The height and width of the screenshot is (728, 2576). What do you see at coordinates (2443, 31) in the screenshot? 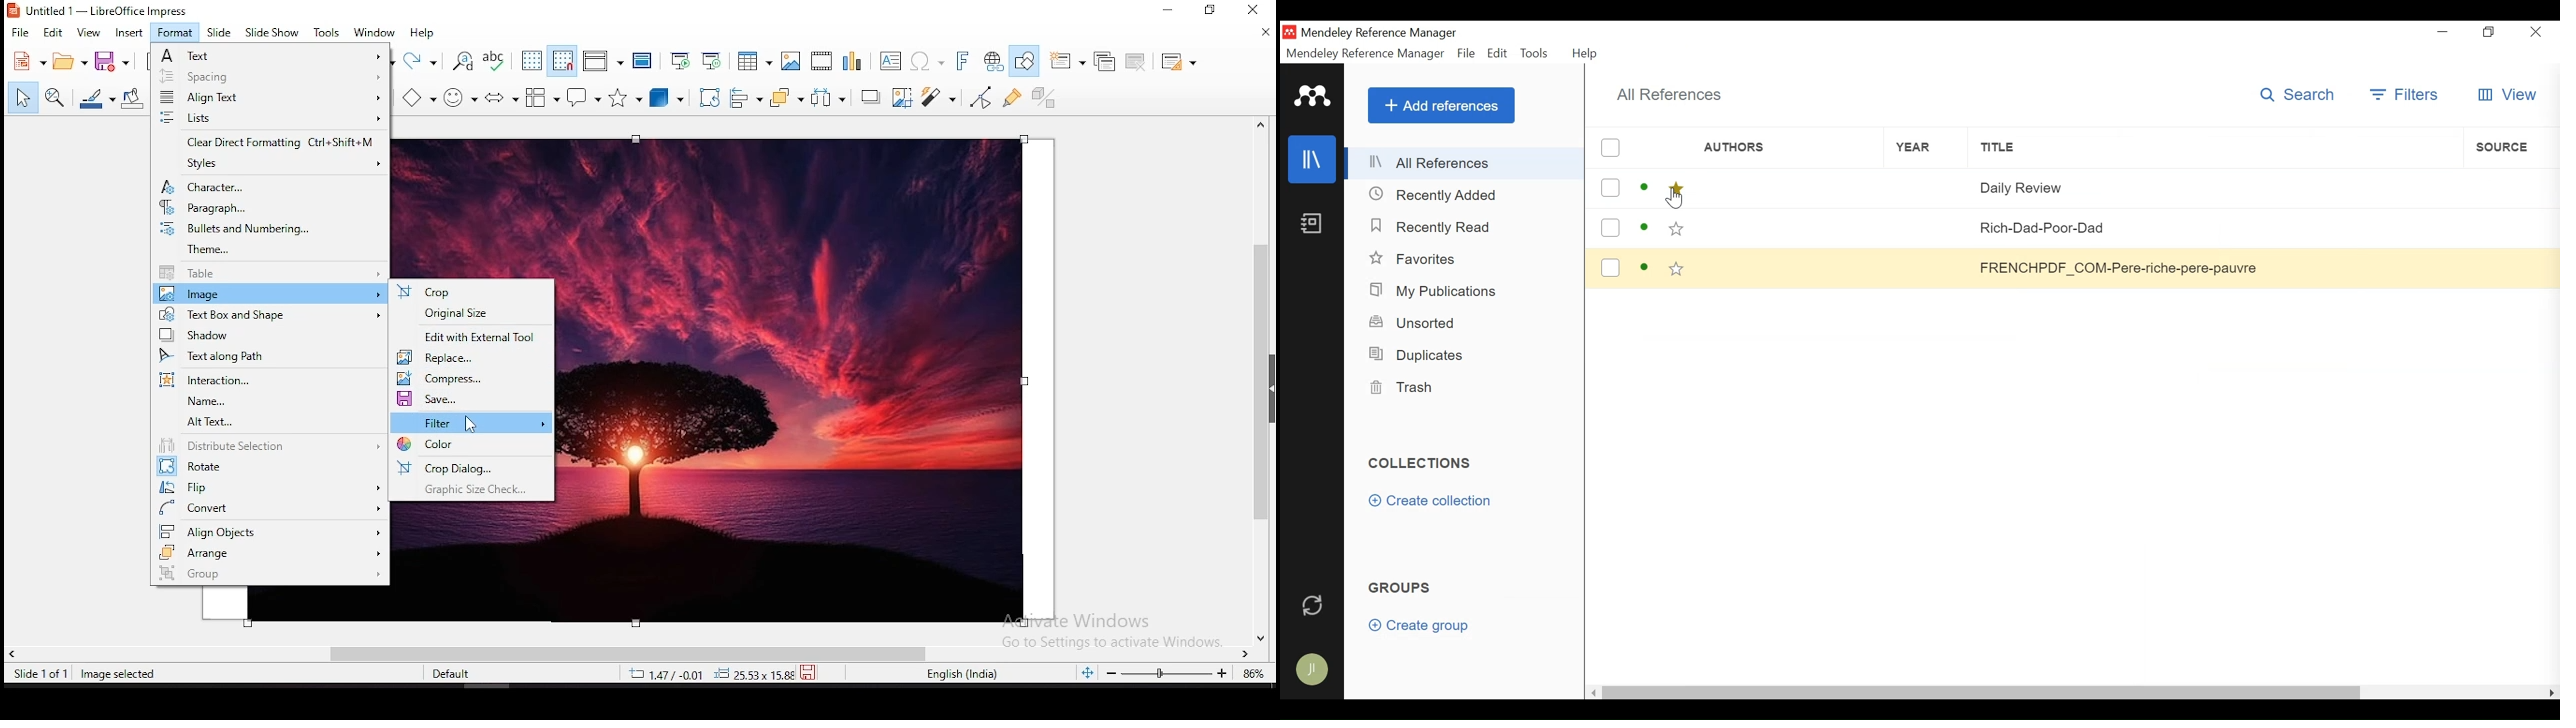
I see `minimize` at bounding box center [2443, 31].